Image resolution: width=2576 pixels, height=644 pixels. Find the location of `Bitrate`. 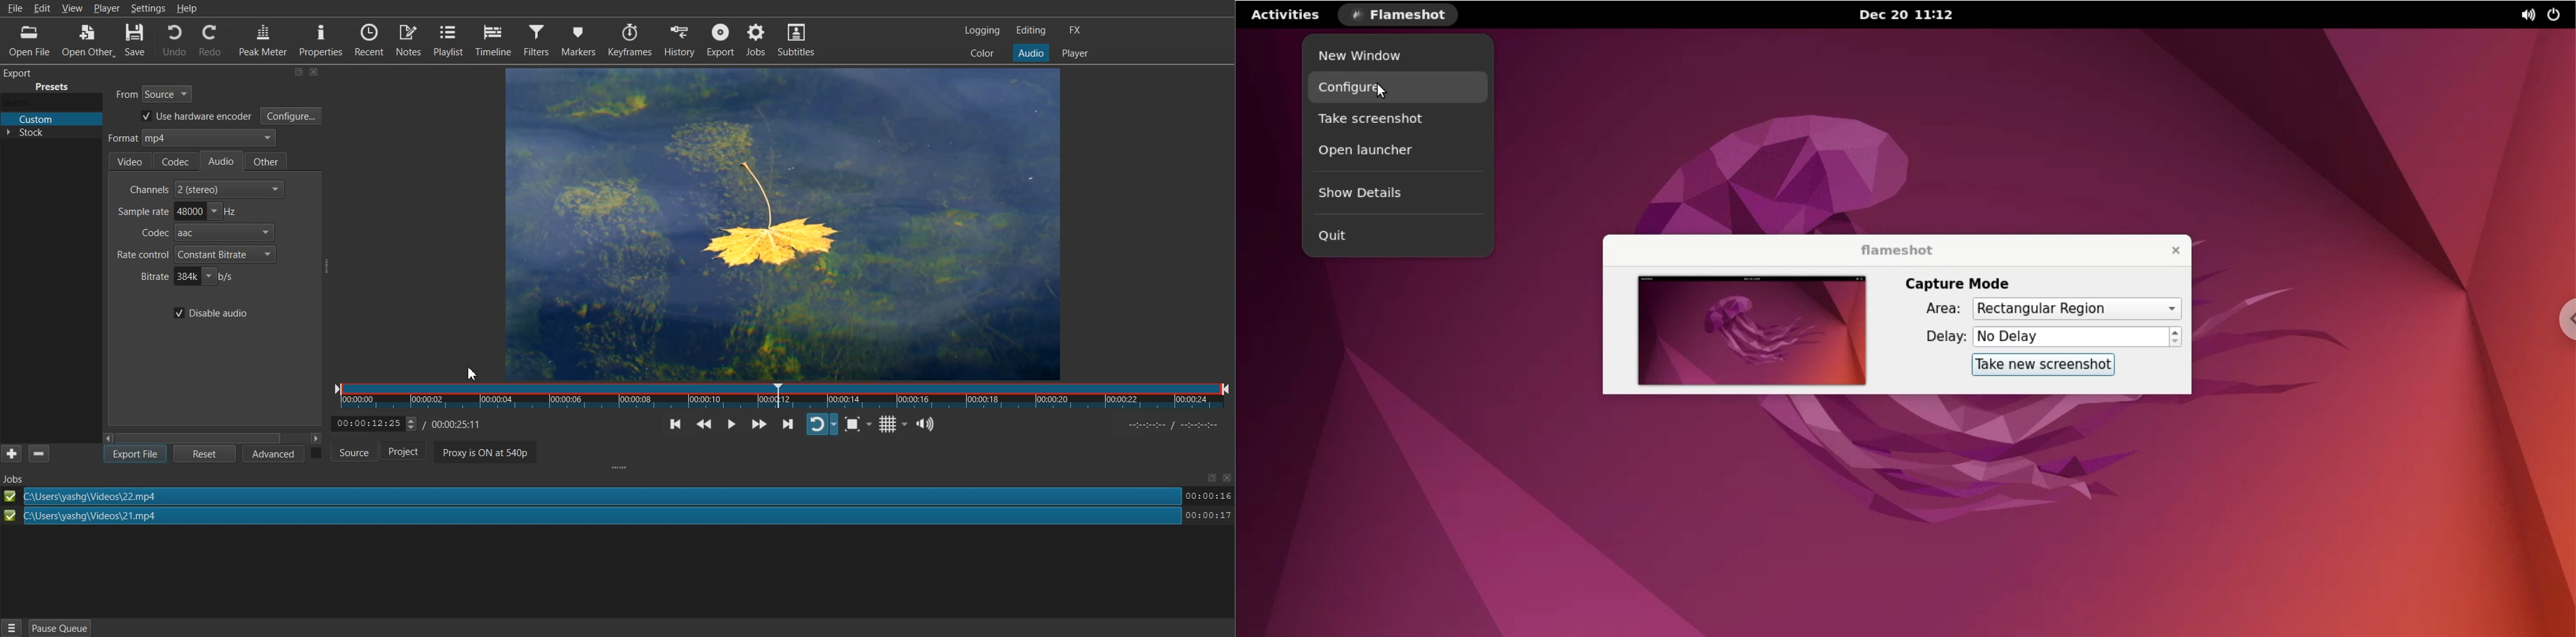

Bitrate is located at coordinates (187, 277).